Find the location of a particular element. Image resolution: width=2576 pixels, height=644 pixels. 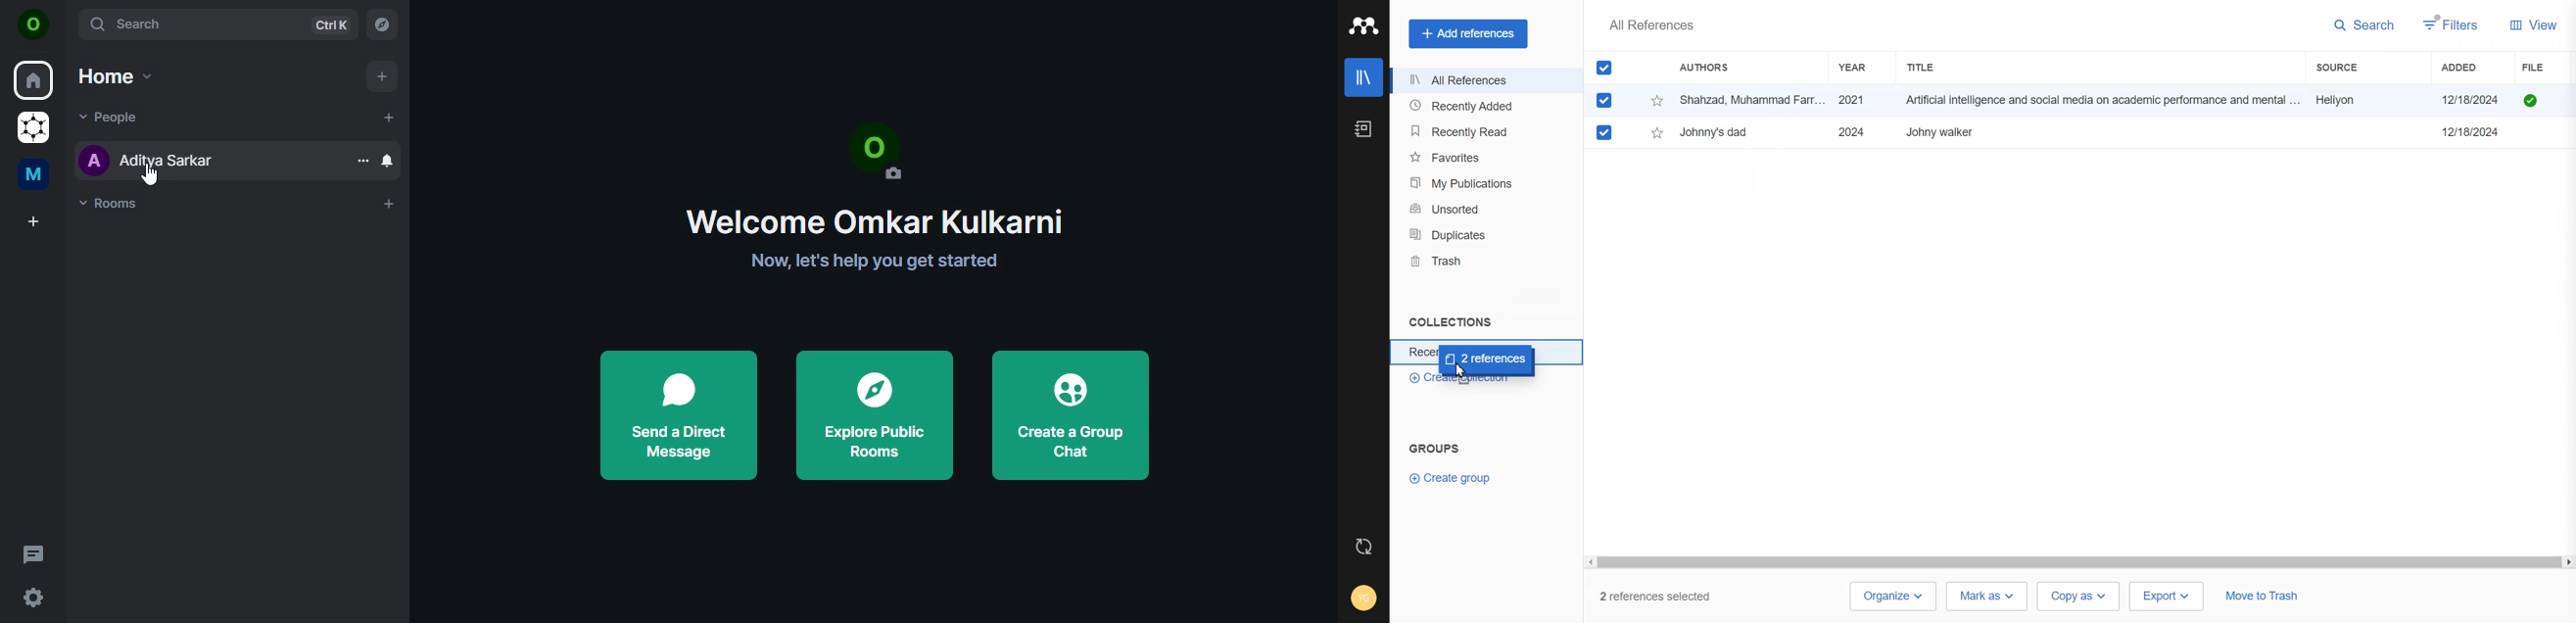

scrollbar is located at coordinates (2079, 563).